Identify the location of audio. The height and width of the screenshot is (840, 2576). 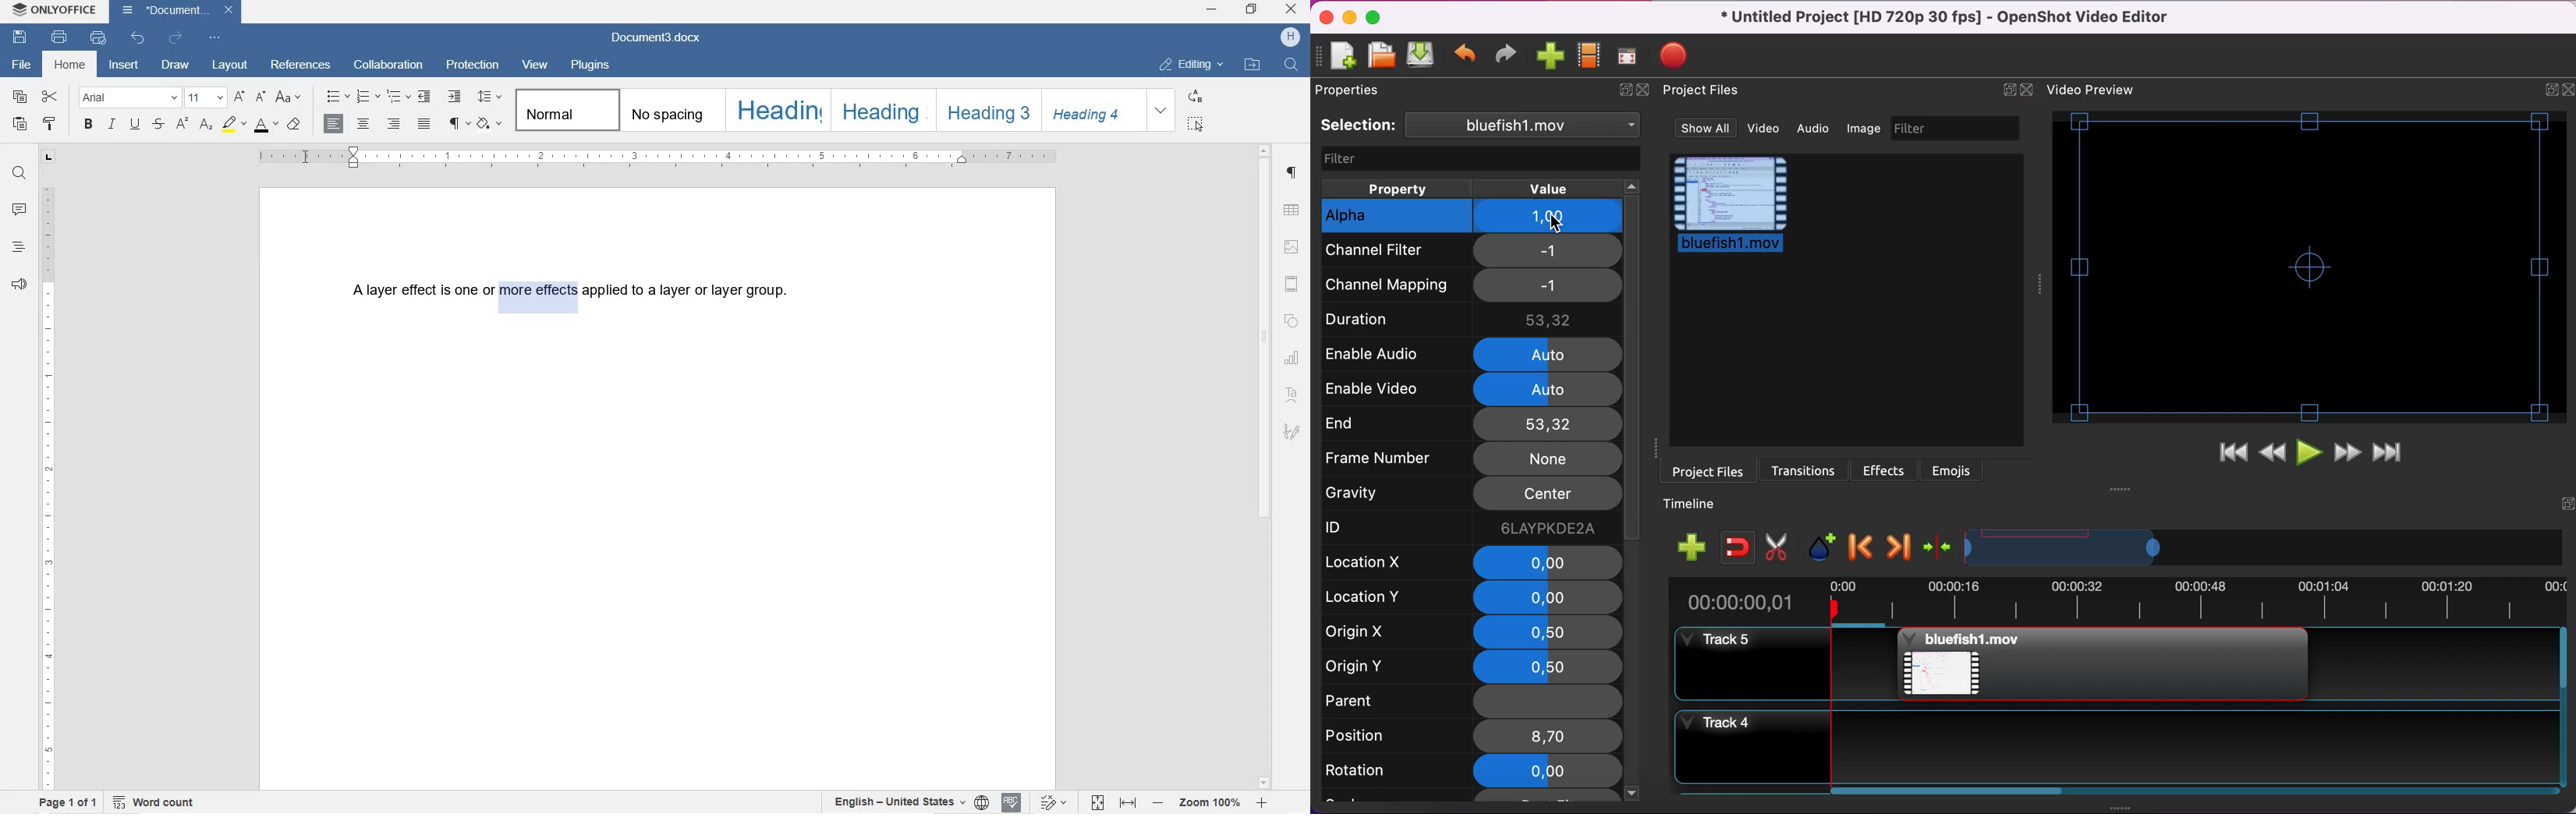
(1819, 130).